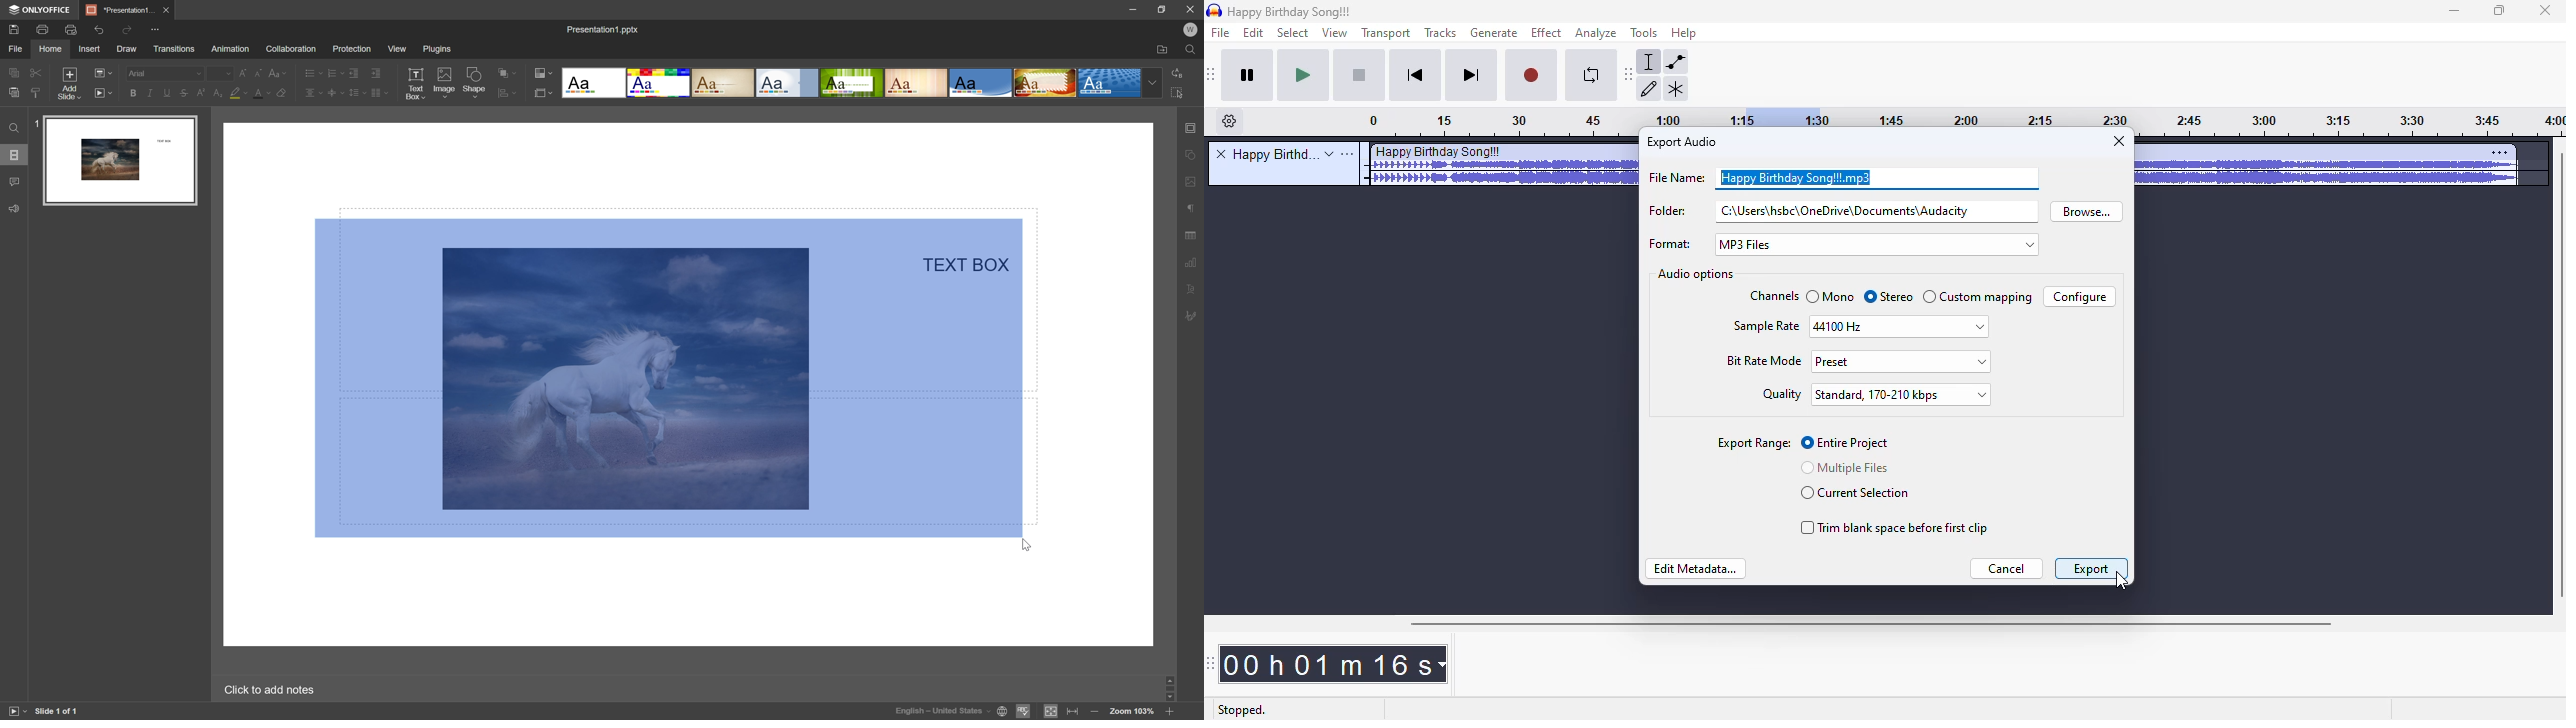 The image size is (2576, 728). Describe the element at coordinates (444, 81) in the screenshot. I see `image` at that location.